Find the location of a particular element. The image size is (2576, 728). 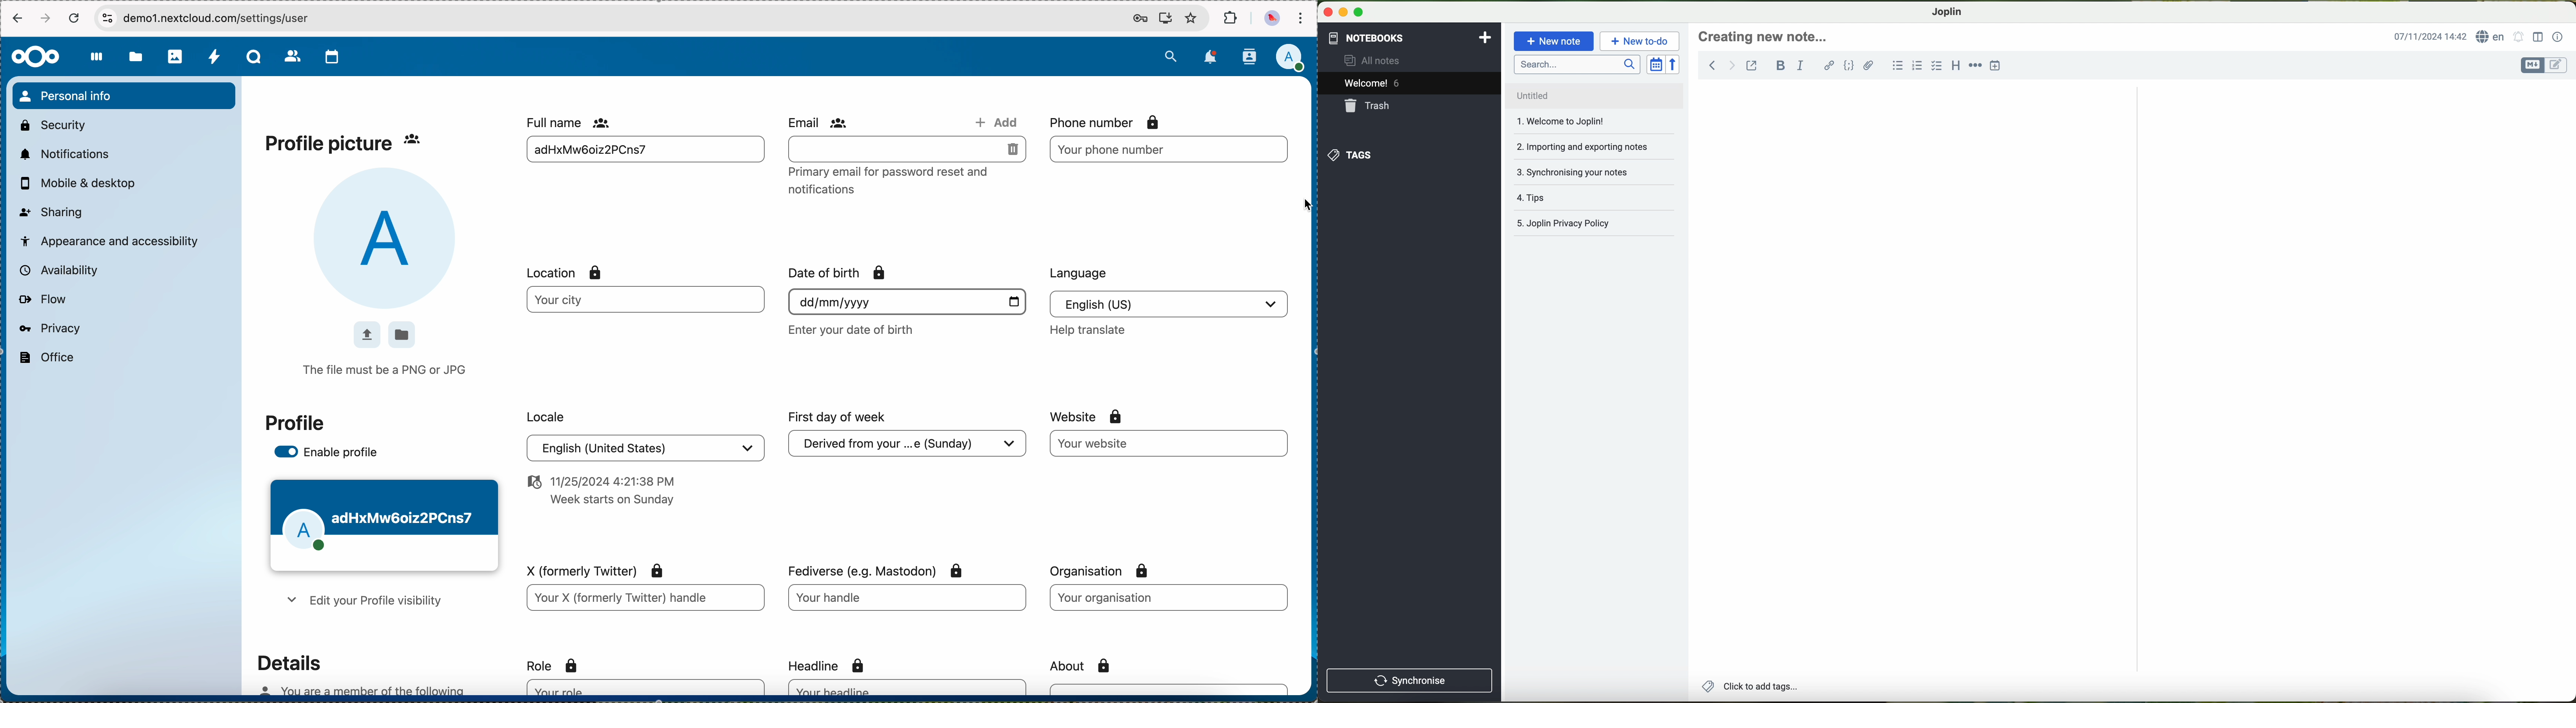

language is located at coordinates (645, 448).